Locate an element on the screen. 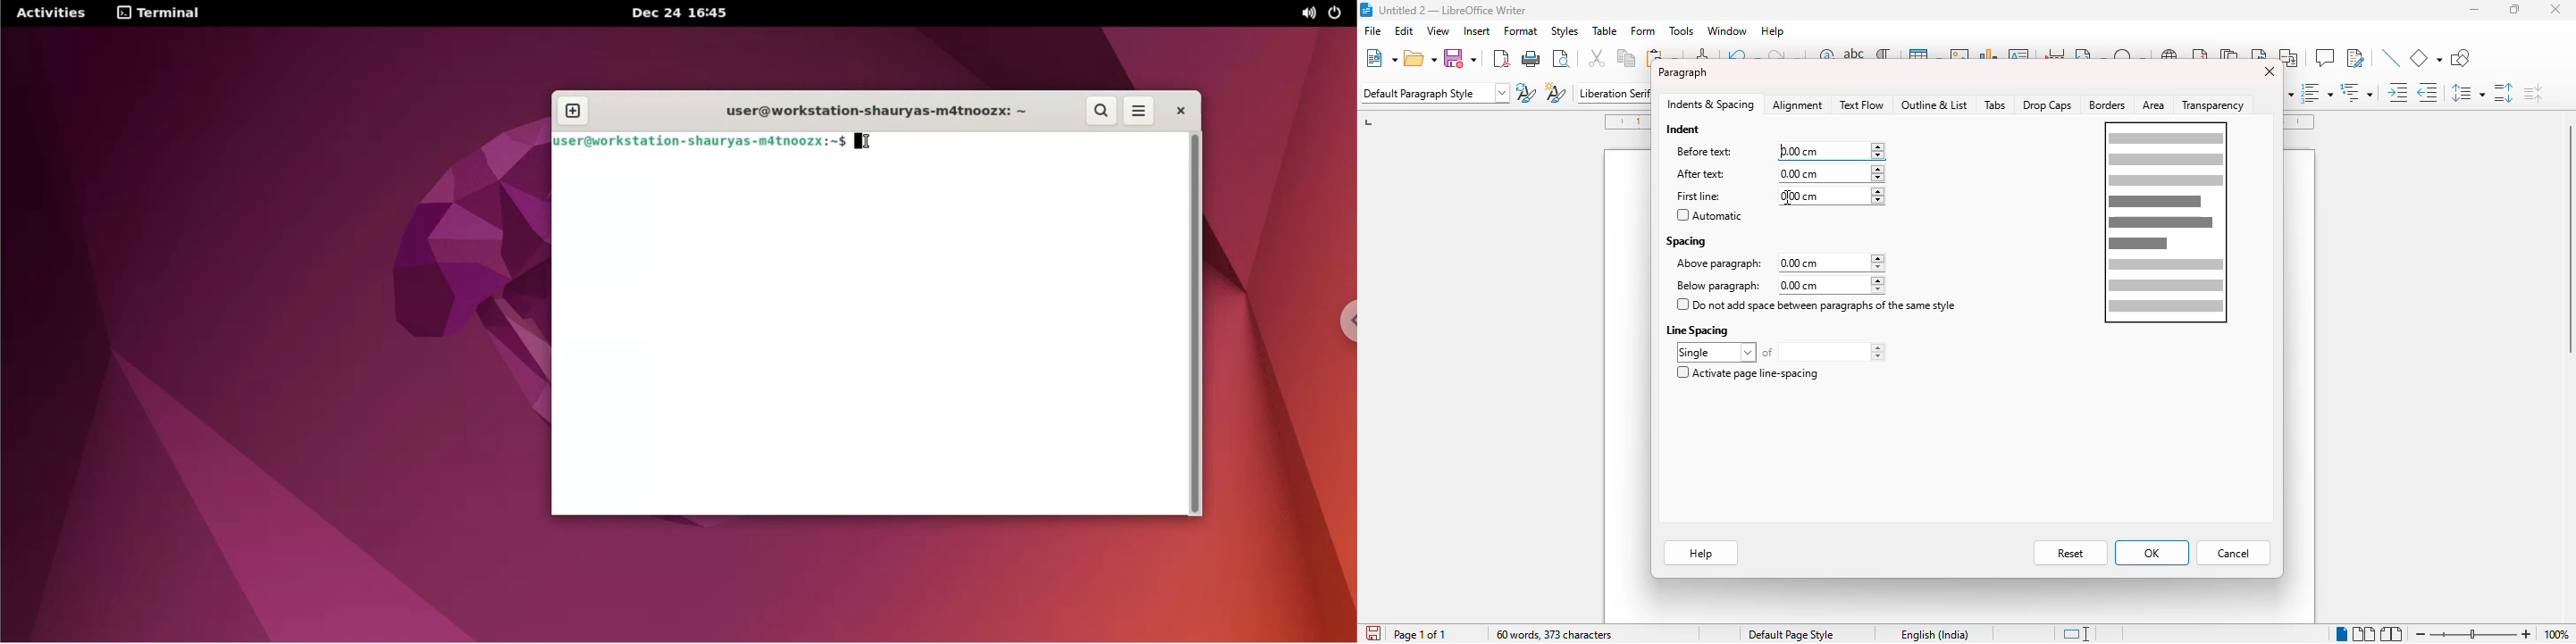  before text: 0.00 cm is located at coordinates (1778, 151).